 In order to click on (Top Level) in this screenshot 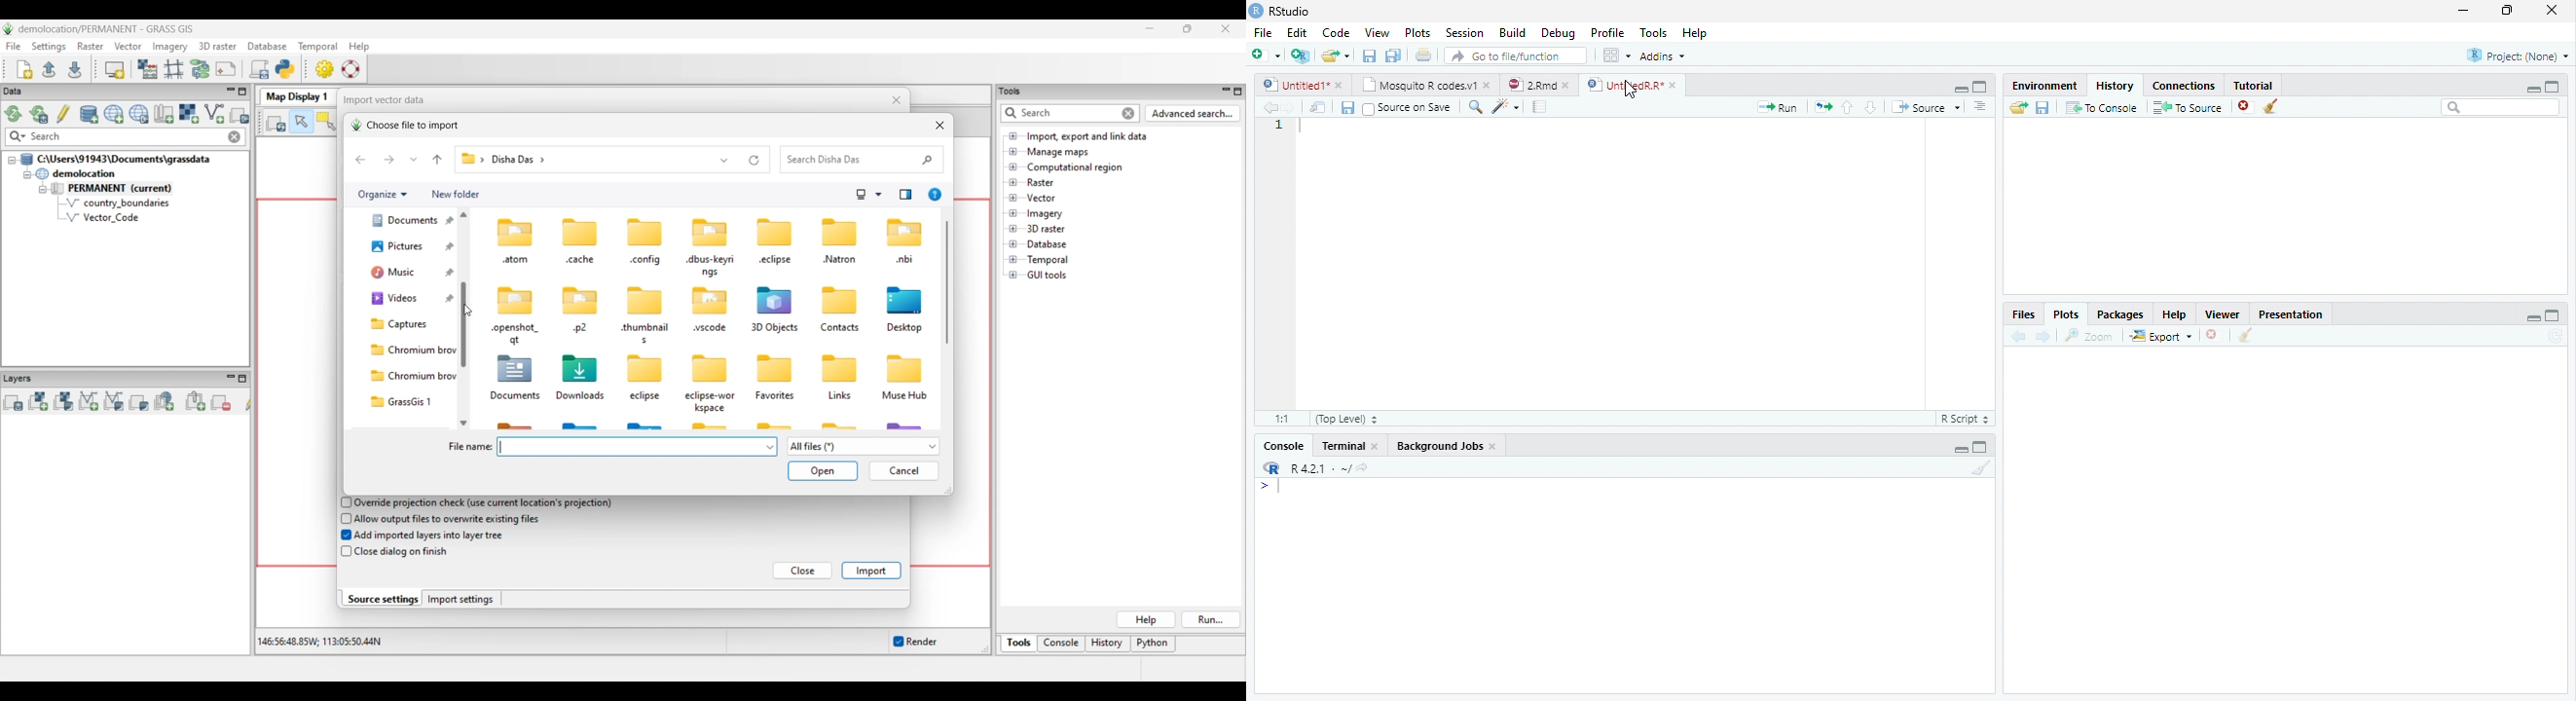, I will do `click(1348, 419)`.